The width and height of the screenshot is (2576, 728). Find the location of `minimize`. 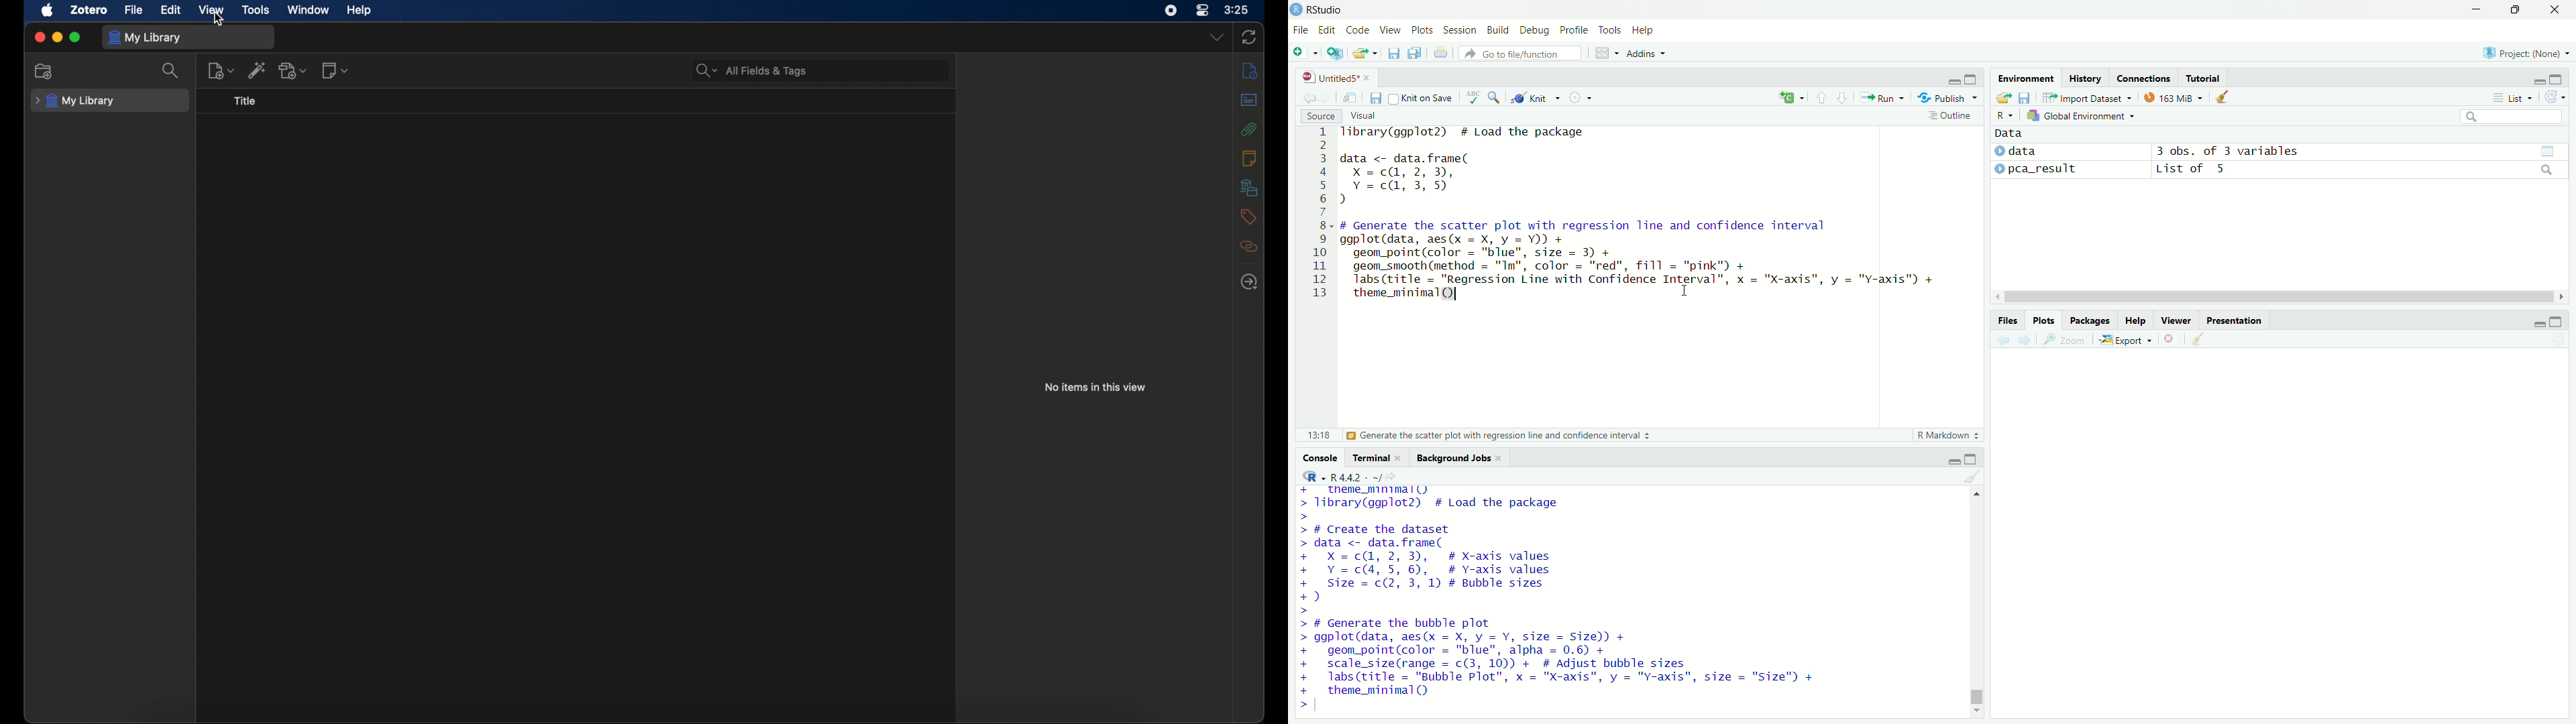

minimize is located at coordinates (2538, 80).